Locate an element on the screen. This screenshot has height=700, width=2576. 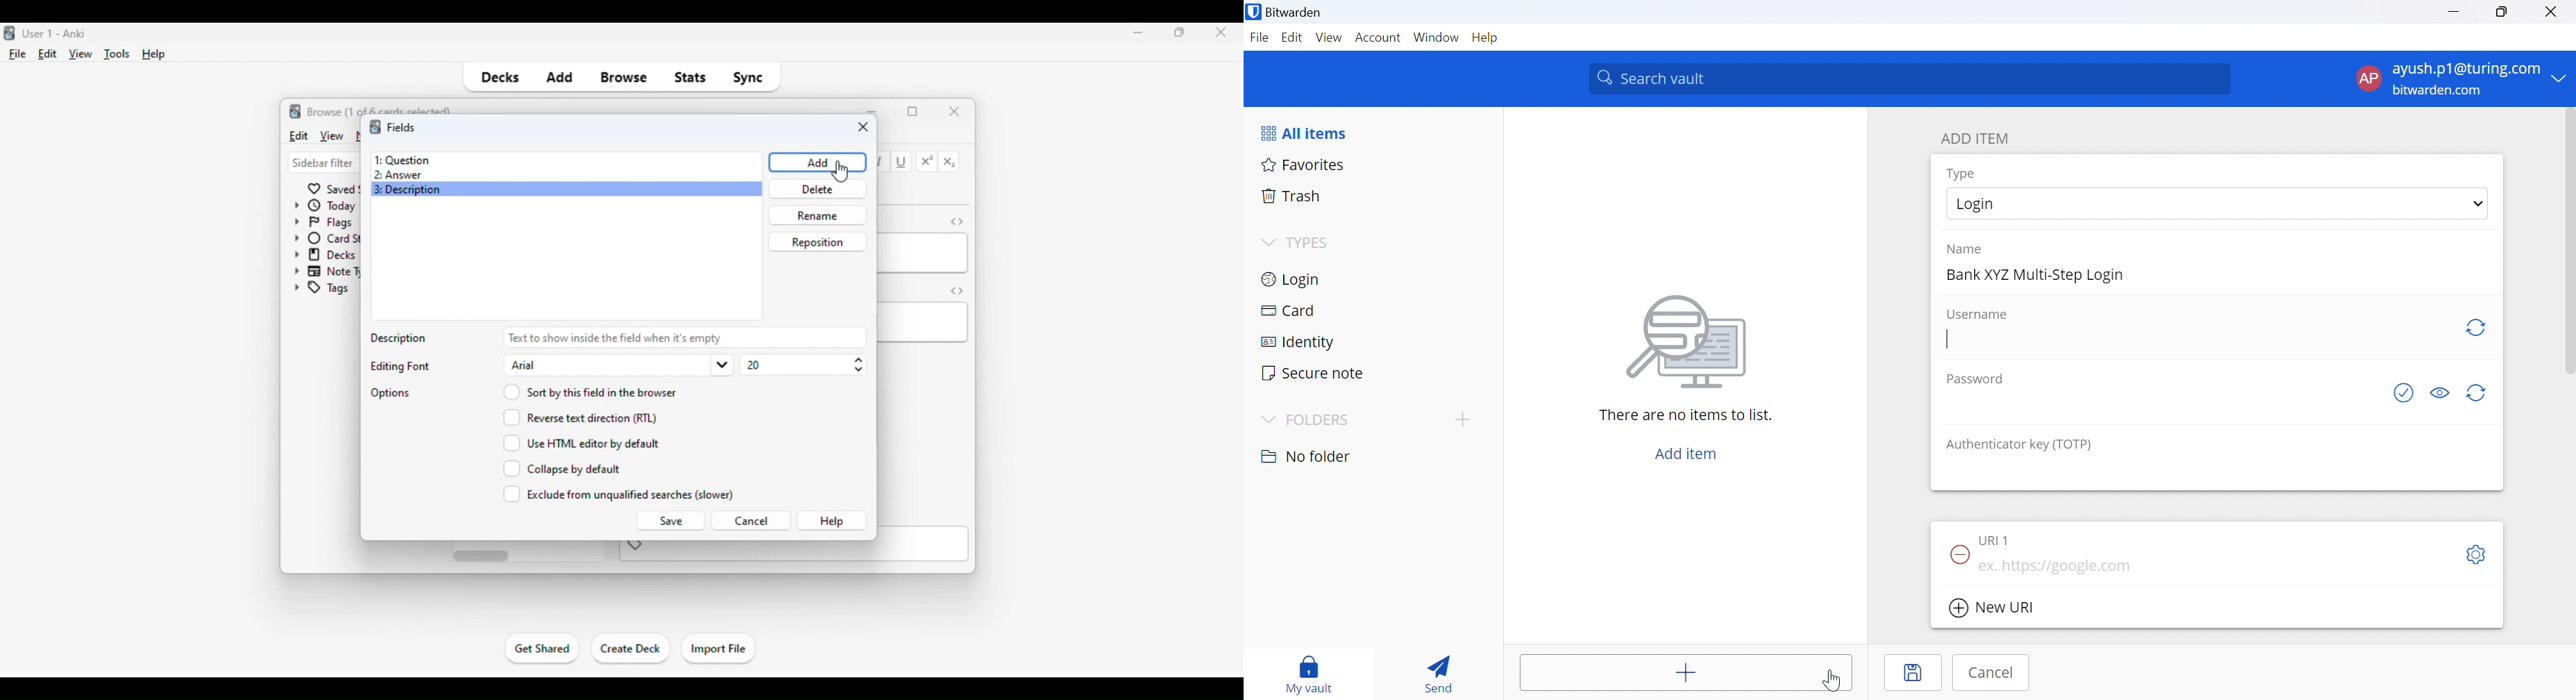
editing font is located at coordinates (398, 366).